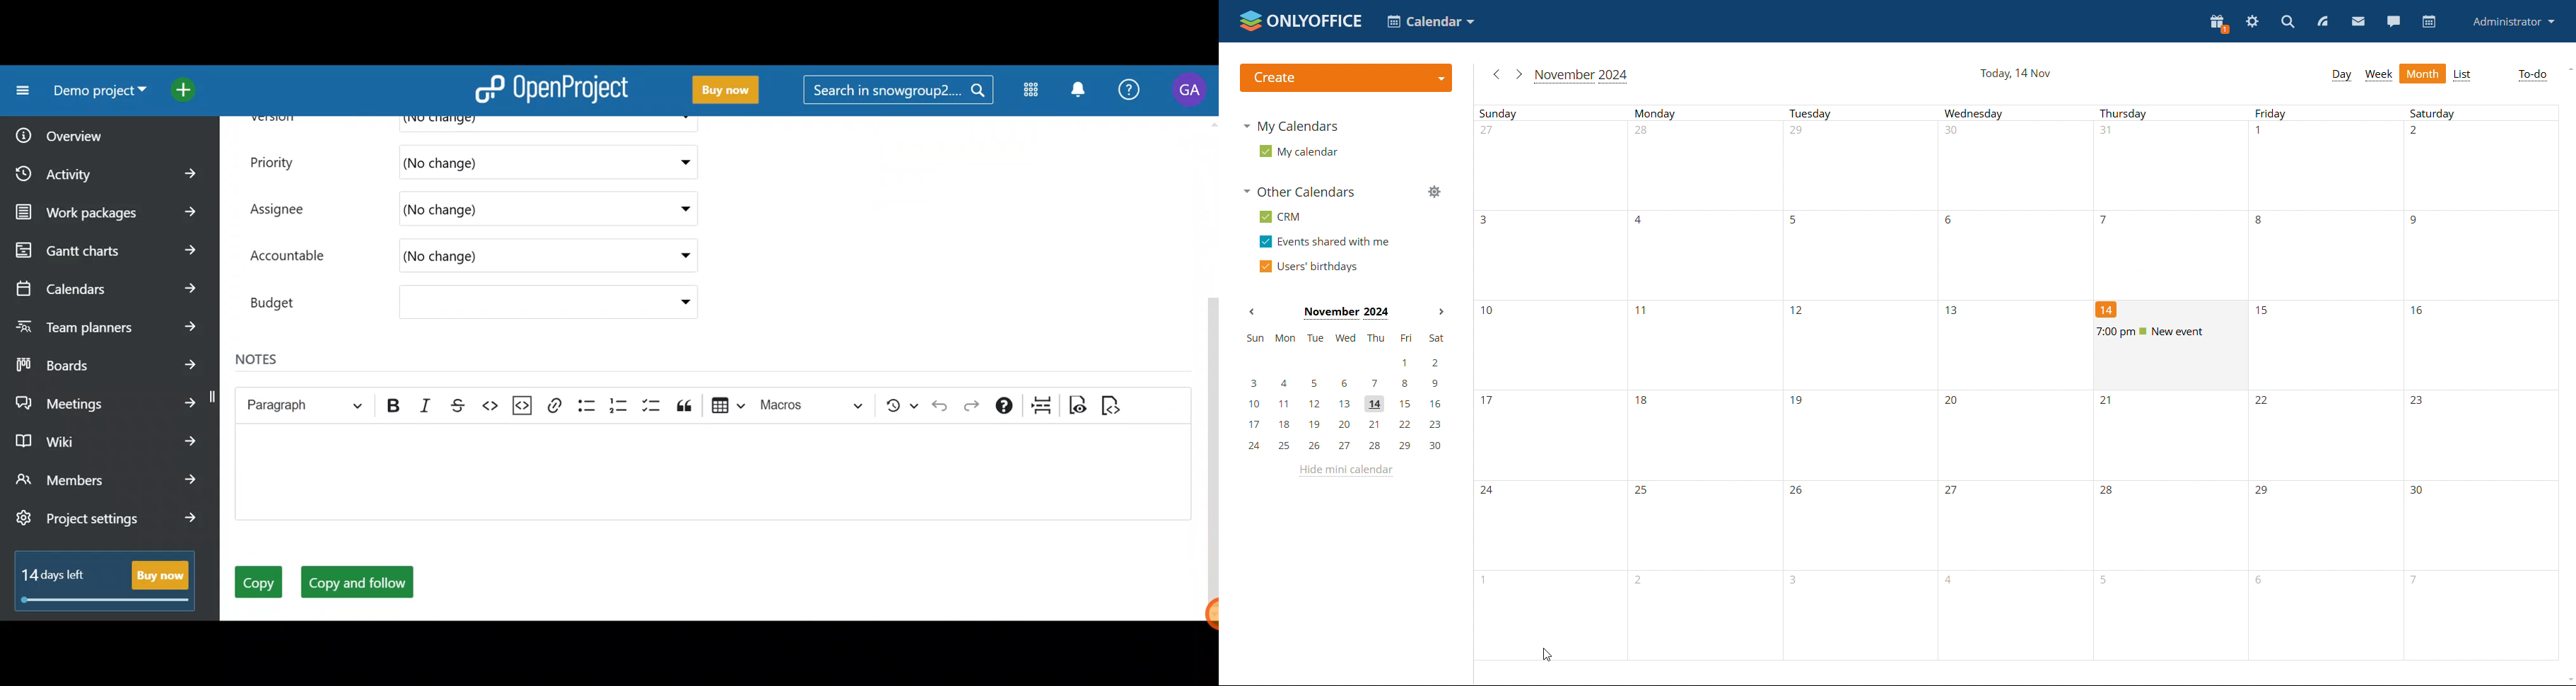  Describe the element at coordinates (1190, 90) in the screenshot. I see `Account name` at that location.